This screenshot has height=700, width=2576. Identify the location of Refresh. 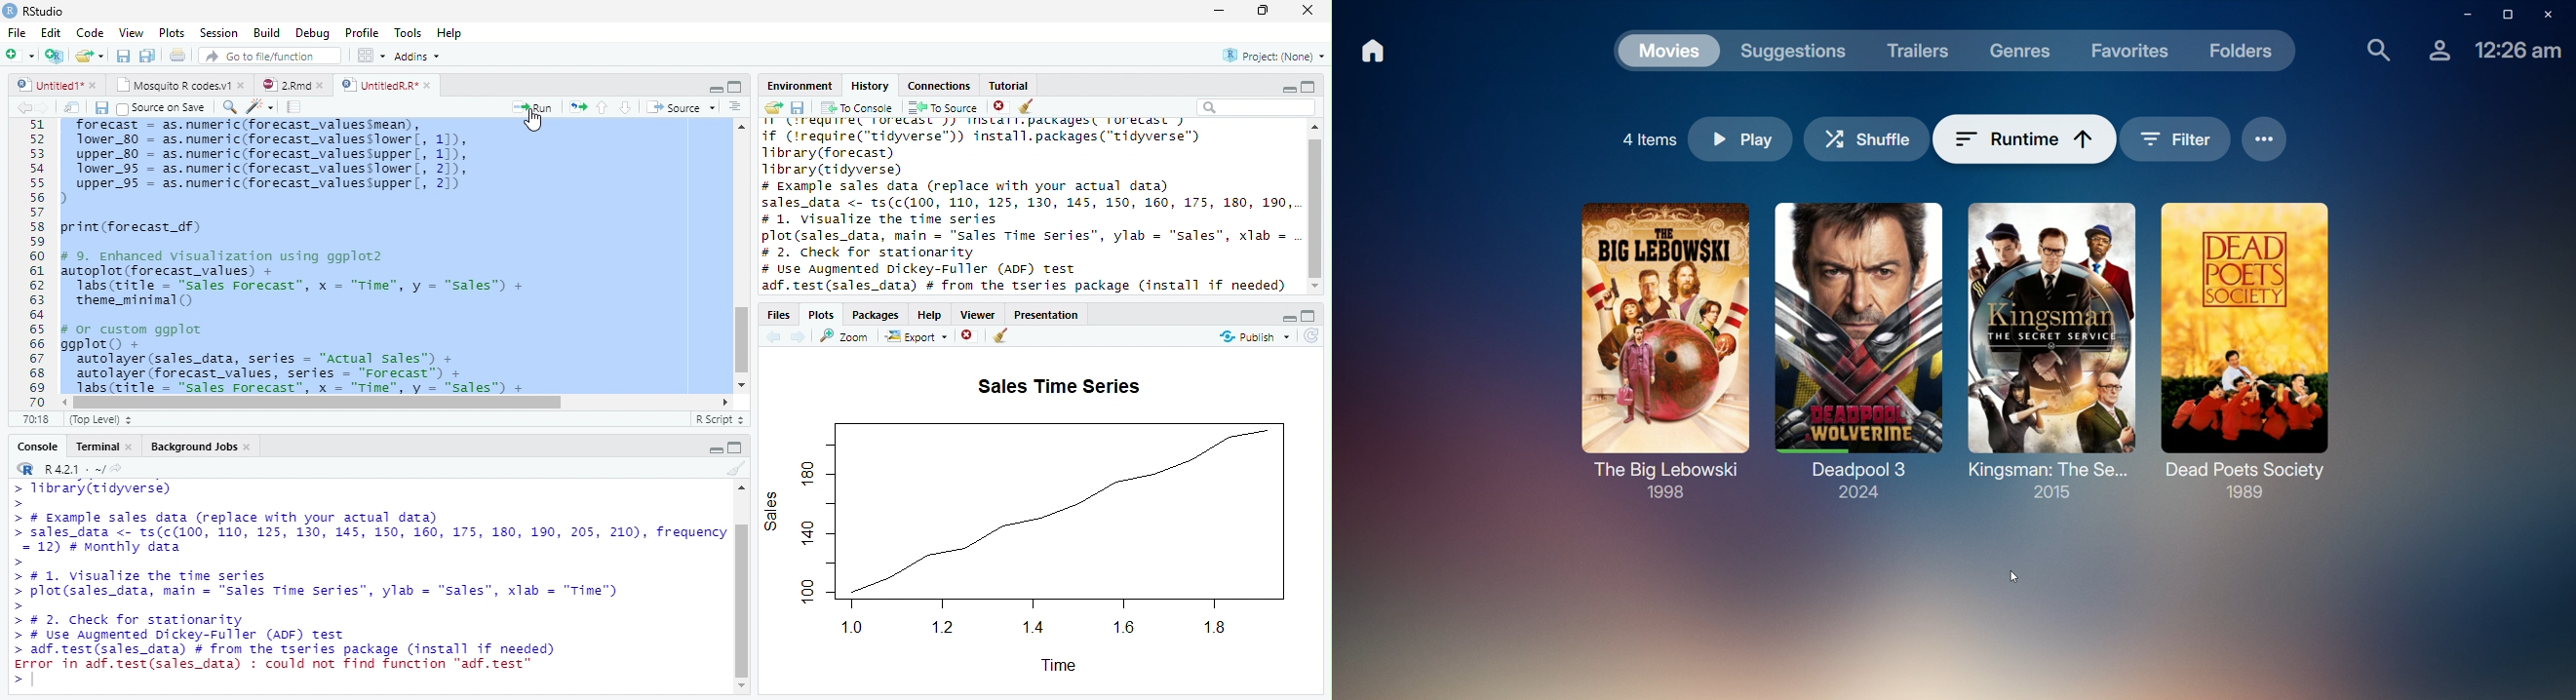
(1311, 337).